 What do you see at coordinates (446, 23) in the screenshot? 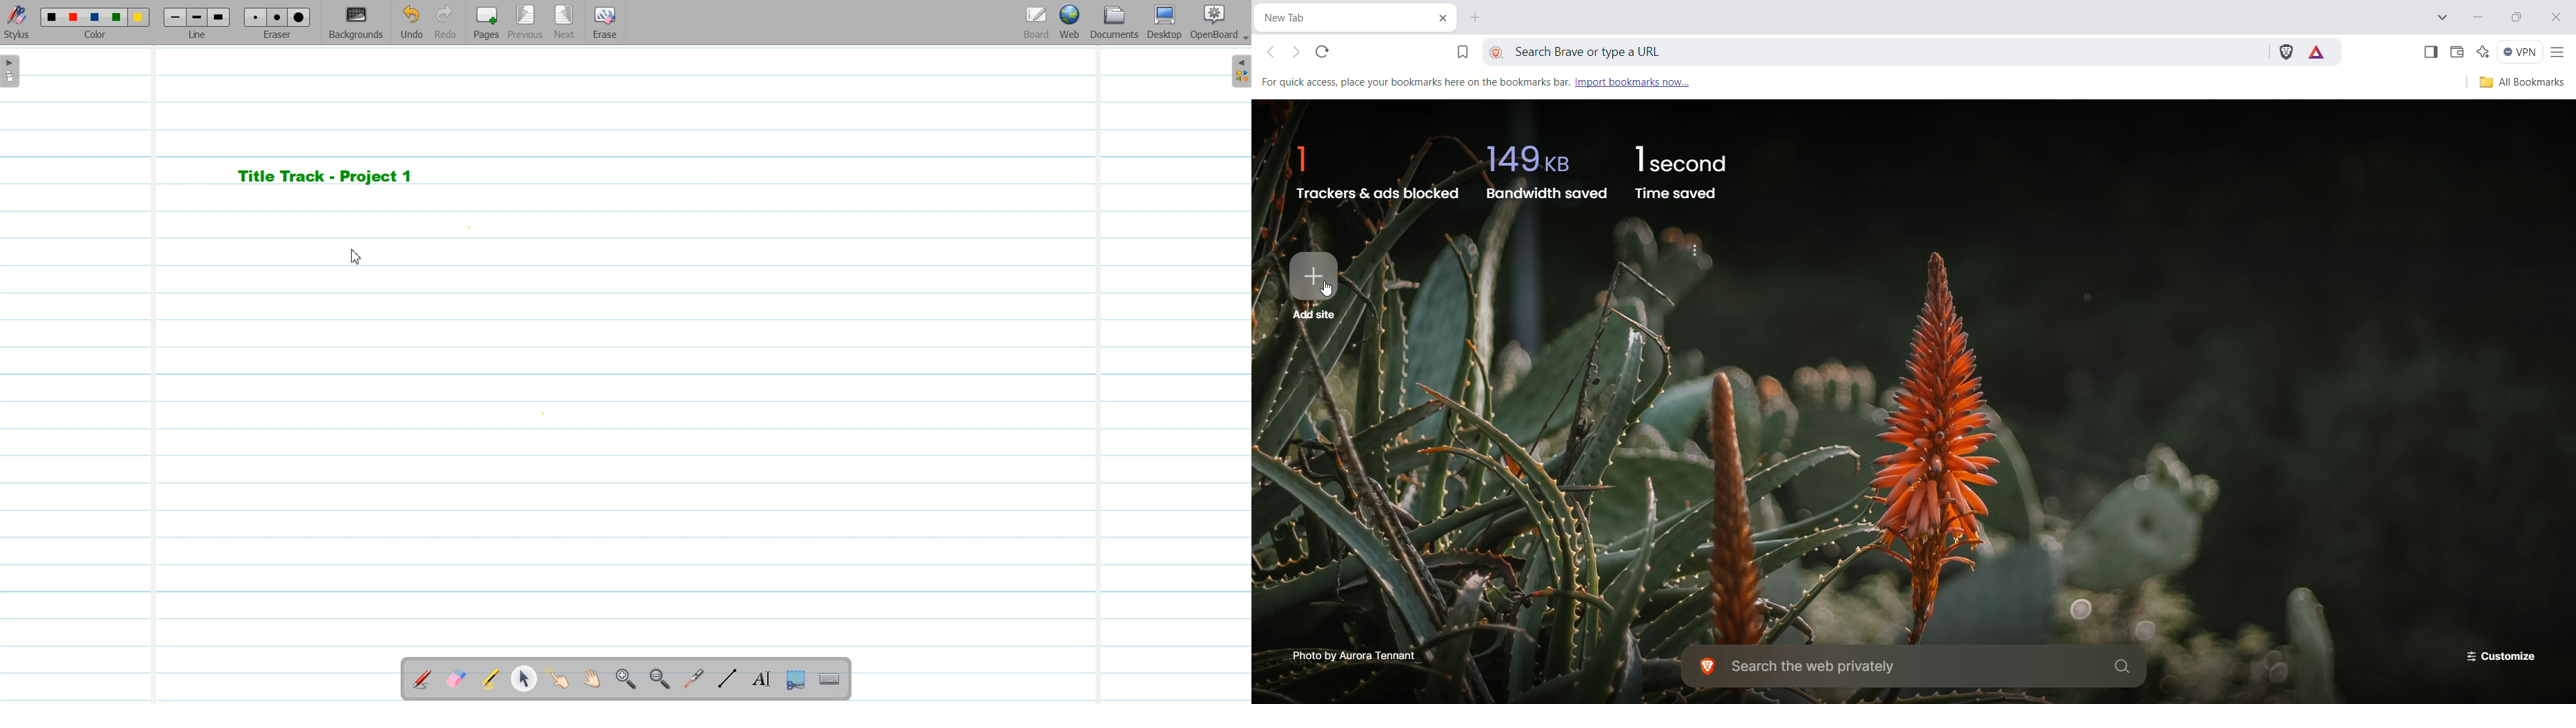
I see `Redo` at bounding box center [446, 23].